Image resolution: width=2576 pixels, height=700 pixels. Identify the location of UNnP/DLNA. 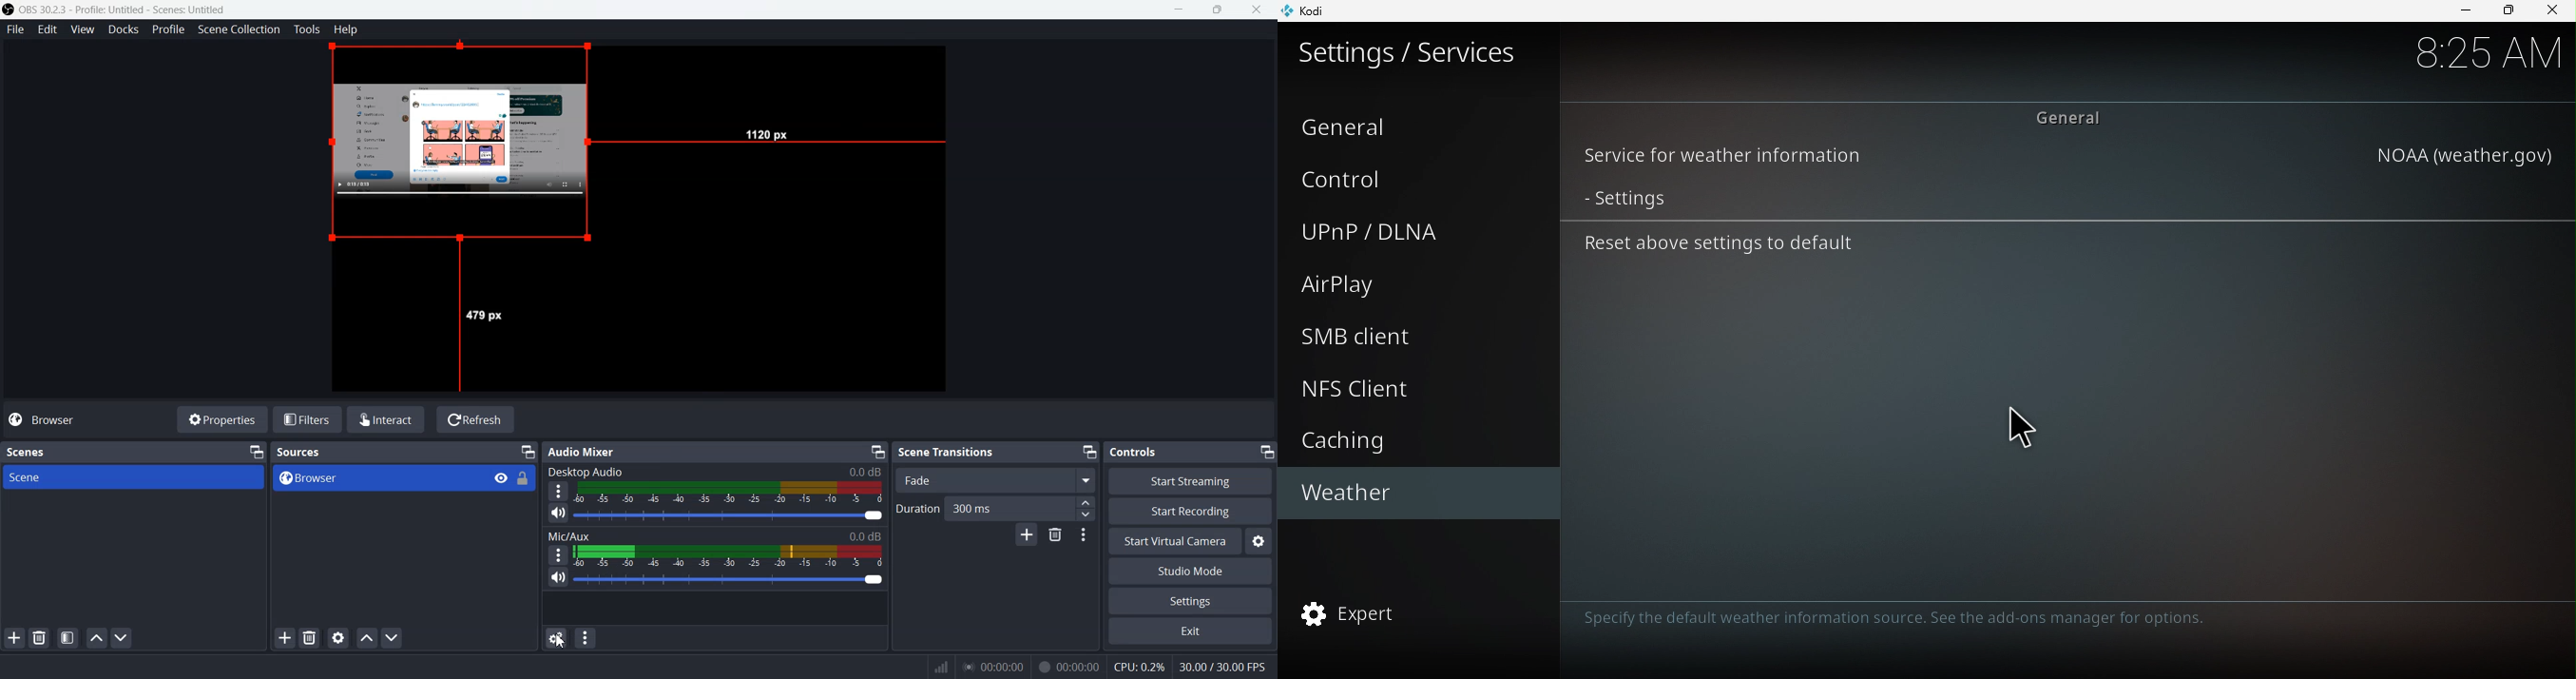
(1410, 232).